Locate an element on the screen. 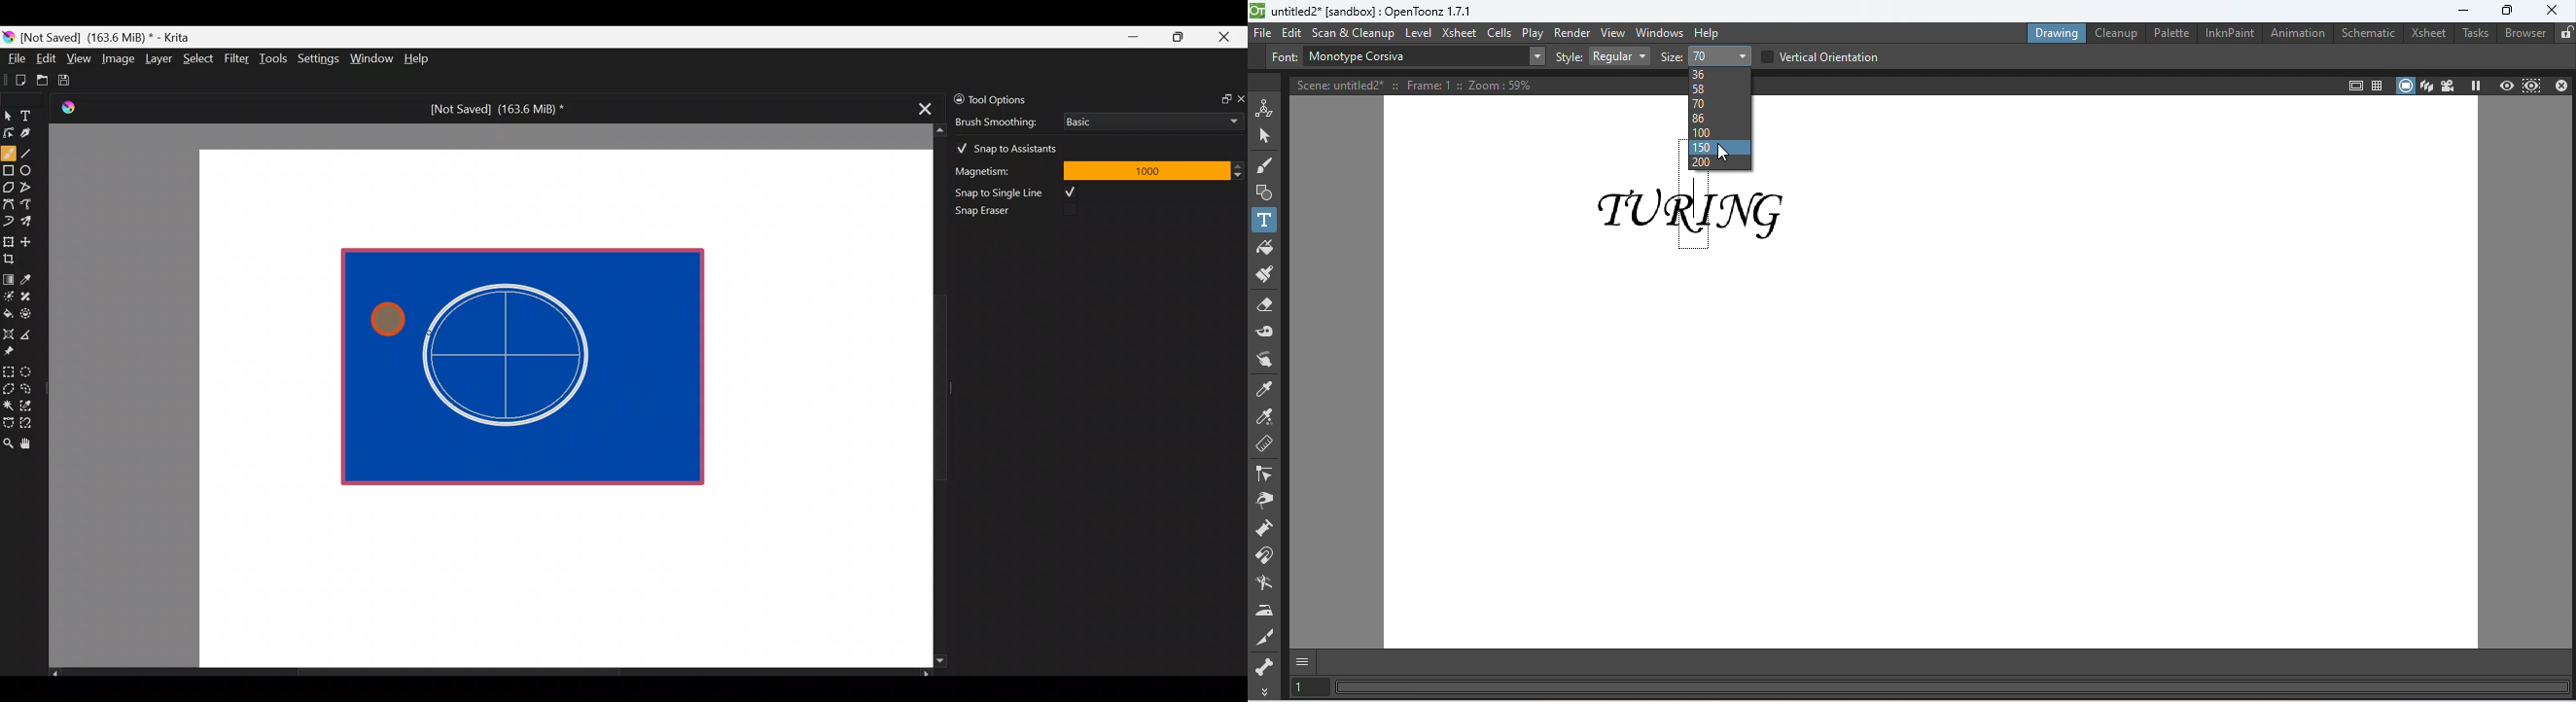 Image resolution: width=2576 pixels, height=728 pixels. GUI Show/hide is located at coordinates (1307, 663).